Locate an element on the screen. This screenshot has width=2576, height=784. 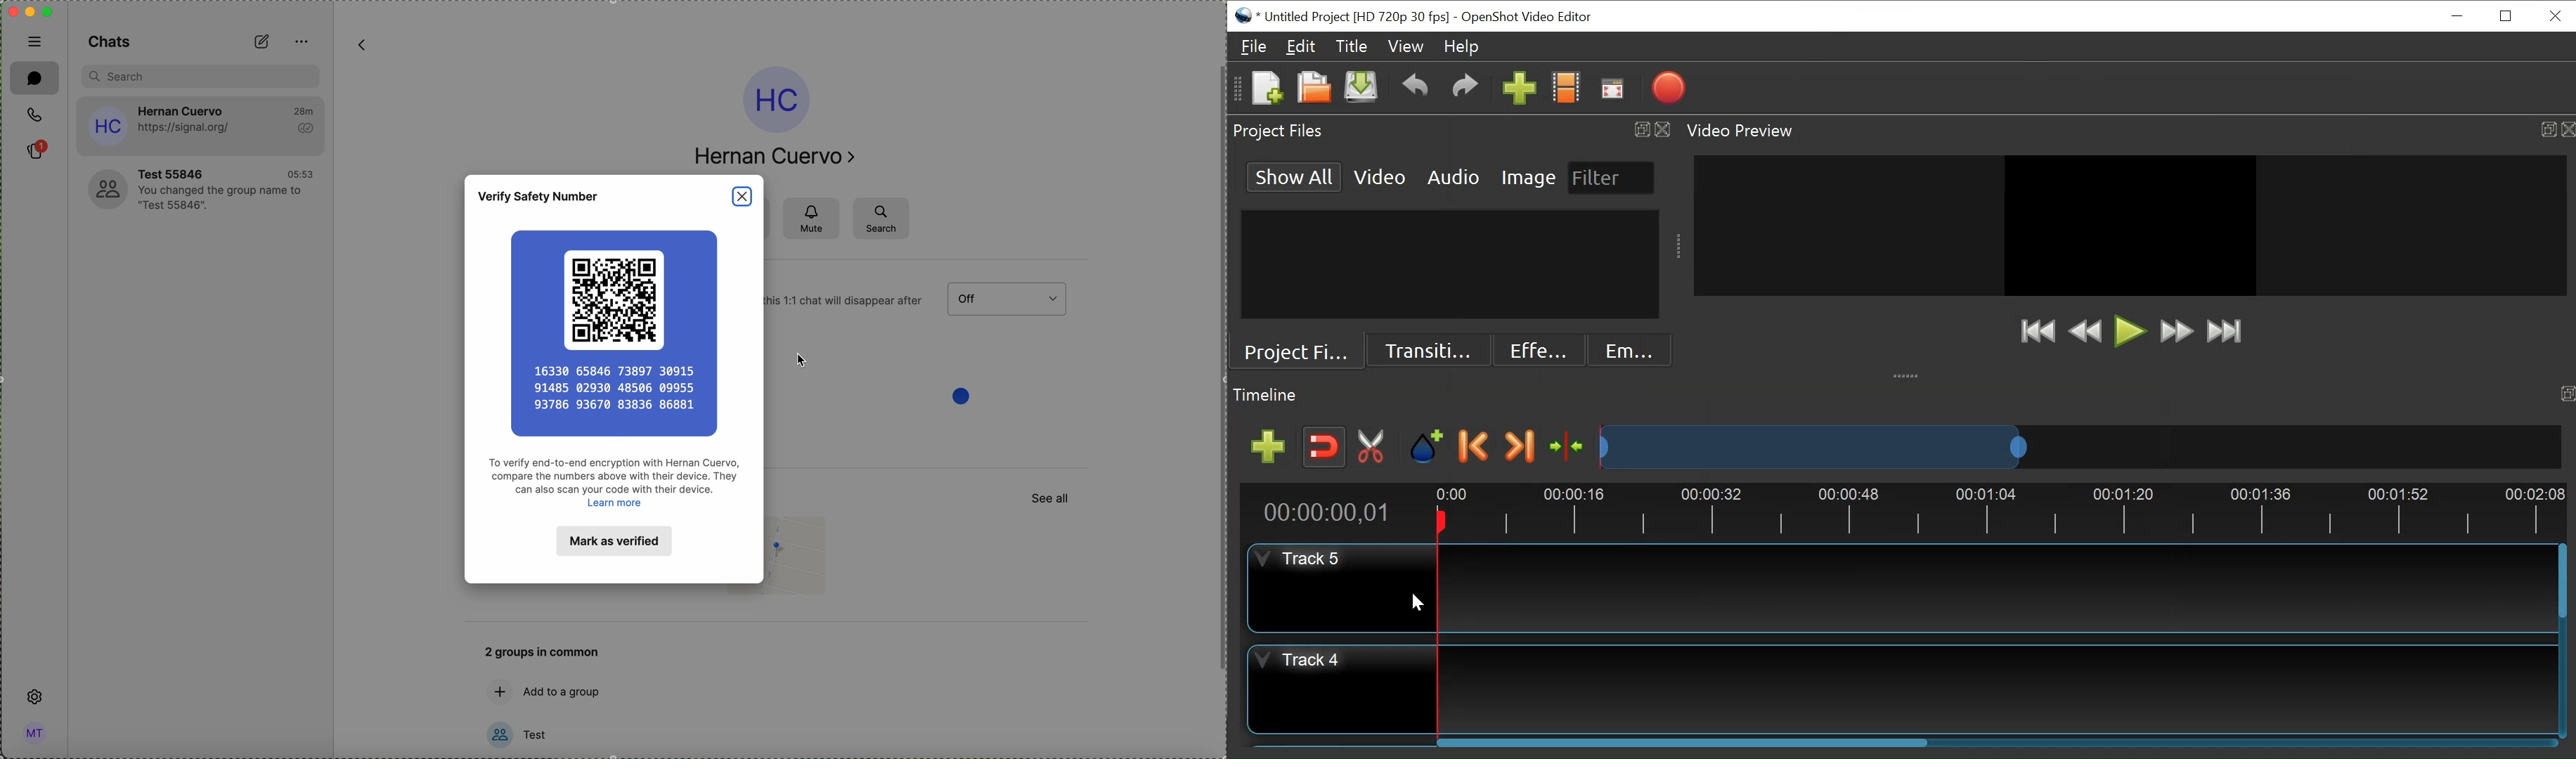
File Name is located at coordinates (1342, 17).